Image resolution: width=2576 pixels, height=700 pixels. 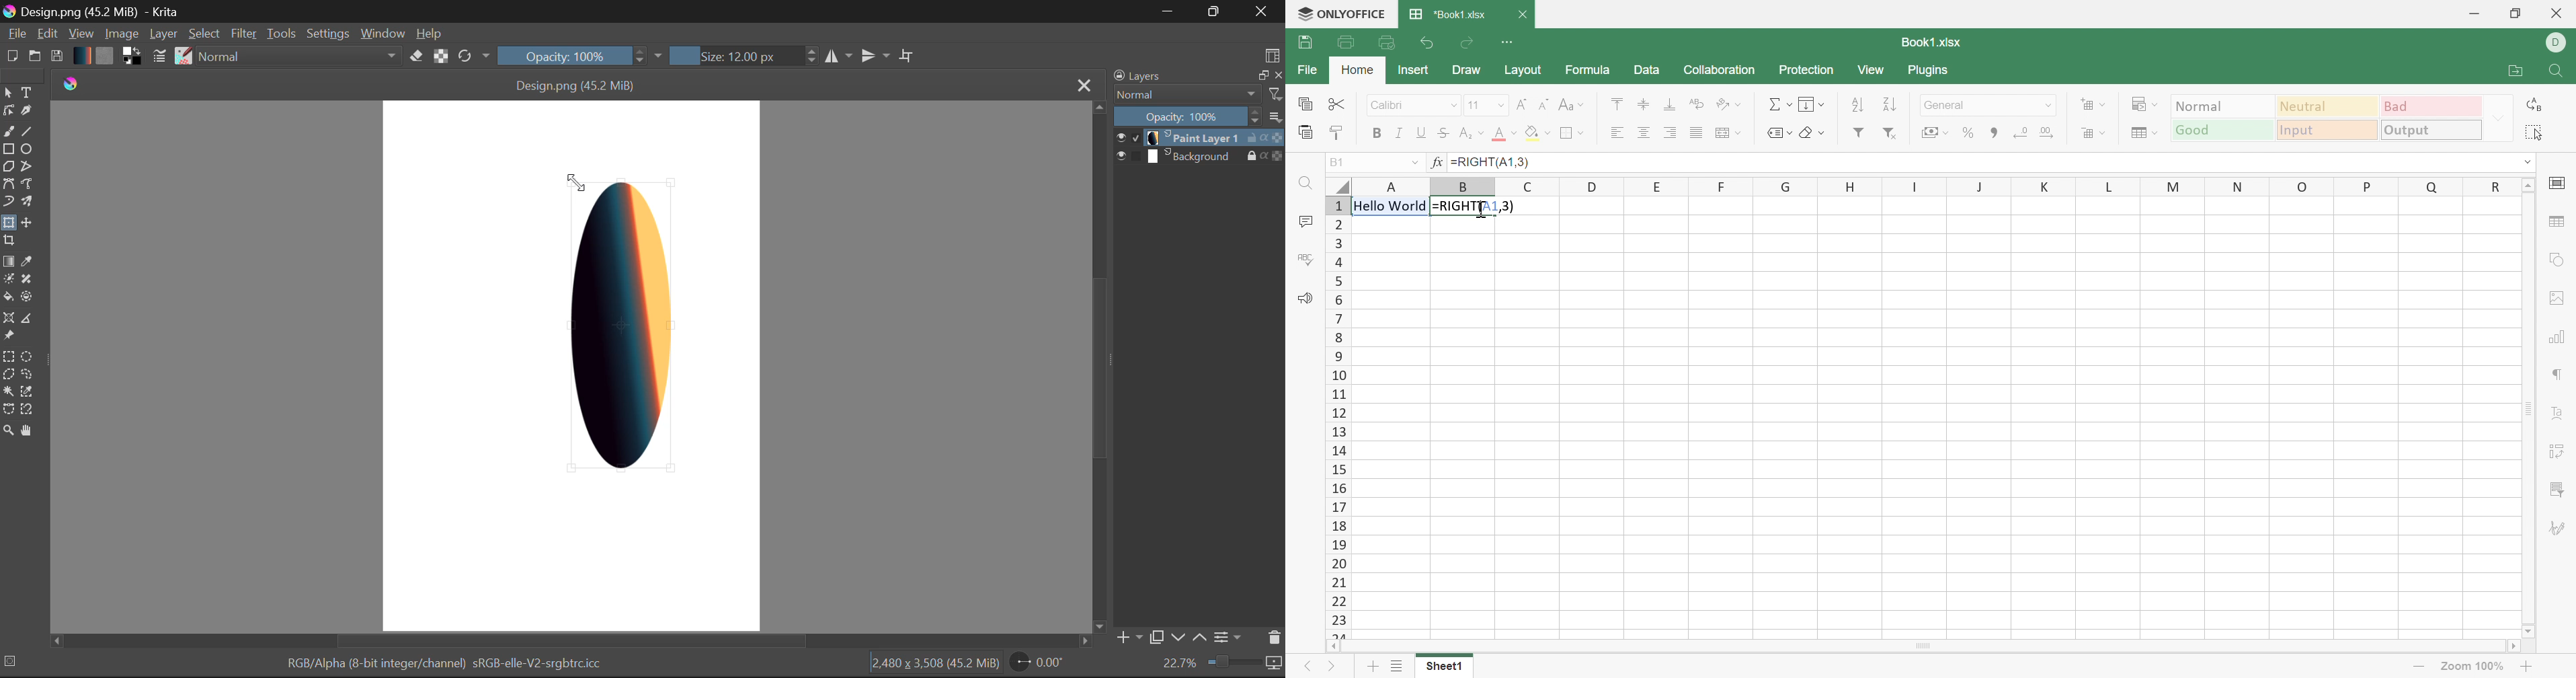 What do you see at coordinates (1935, 70) in the screenshot?
I see `Plugins` at bounding box center [1935, 70].